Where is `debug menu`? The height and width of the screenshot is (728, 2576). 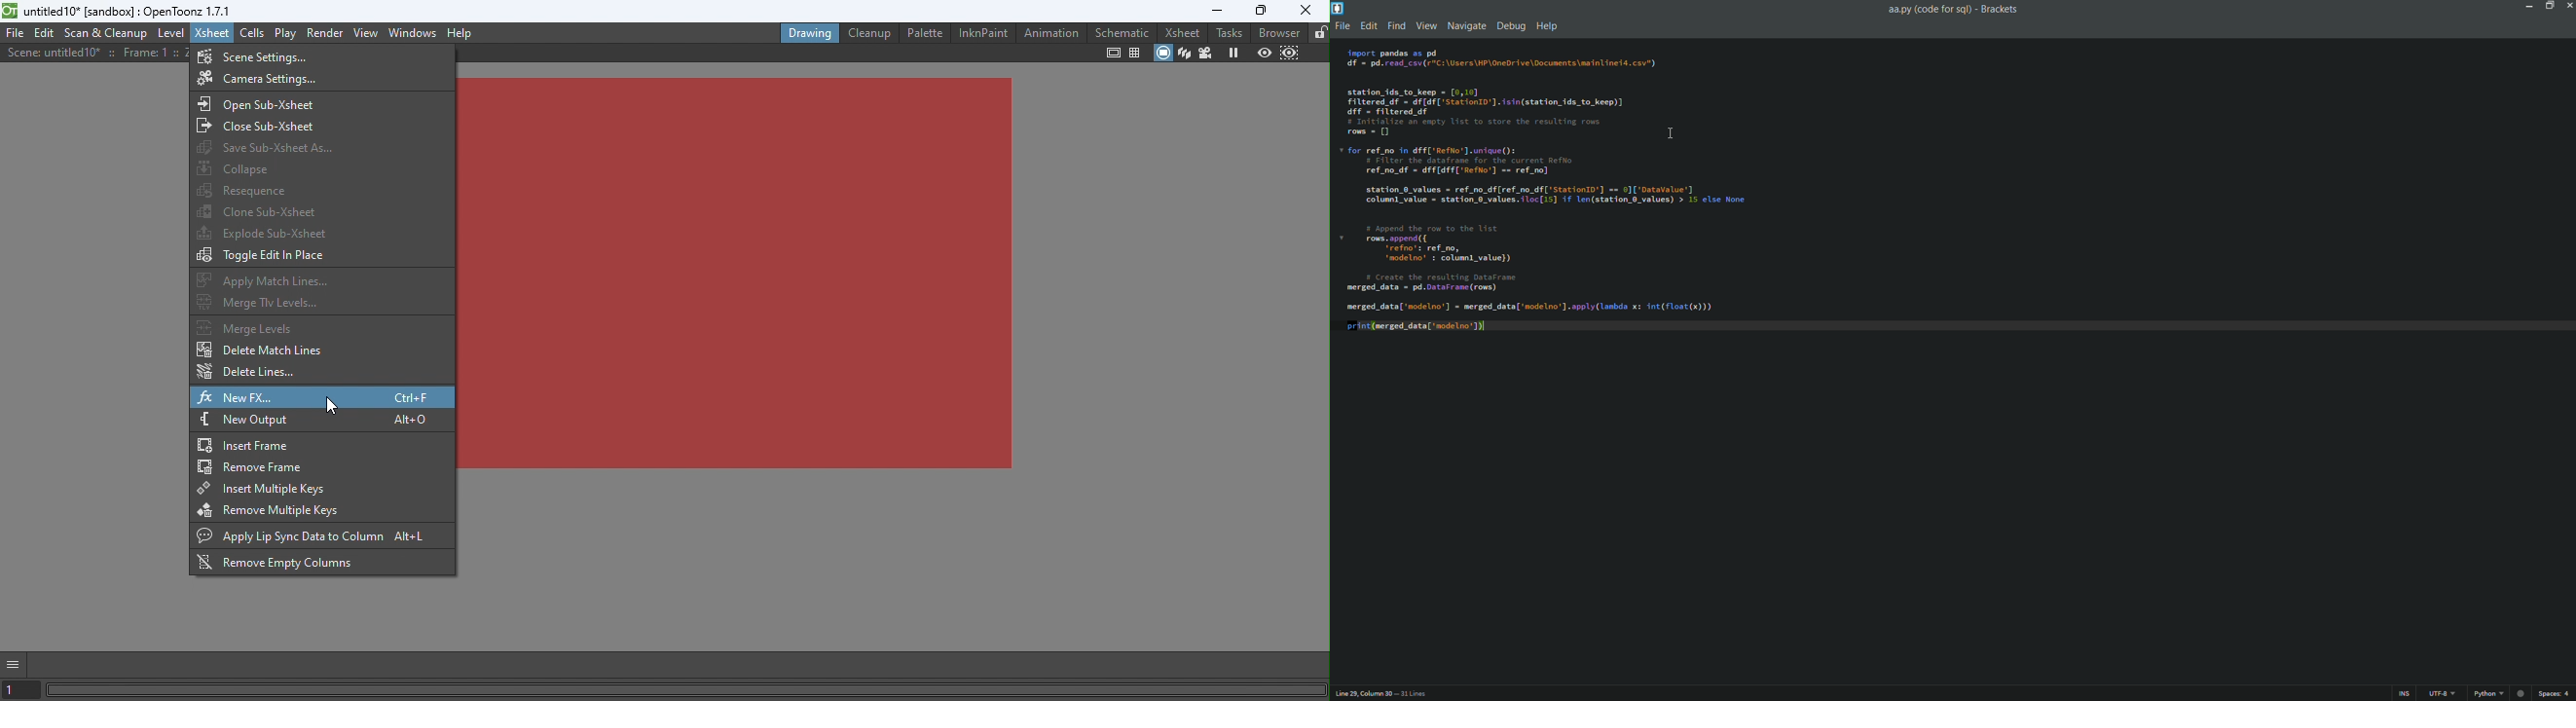 debug menu is located at coordinates (1510, 25).